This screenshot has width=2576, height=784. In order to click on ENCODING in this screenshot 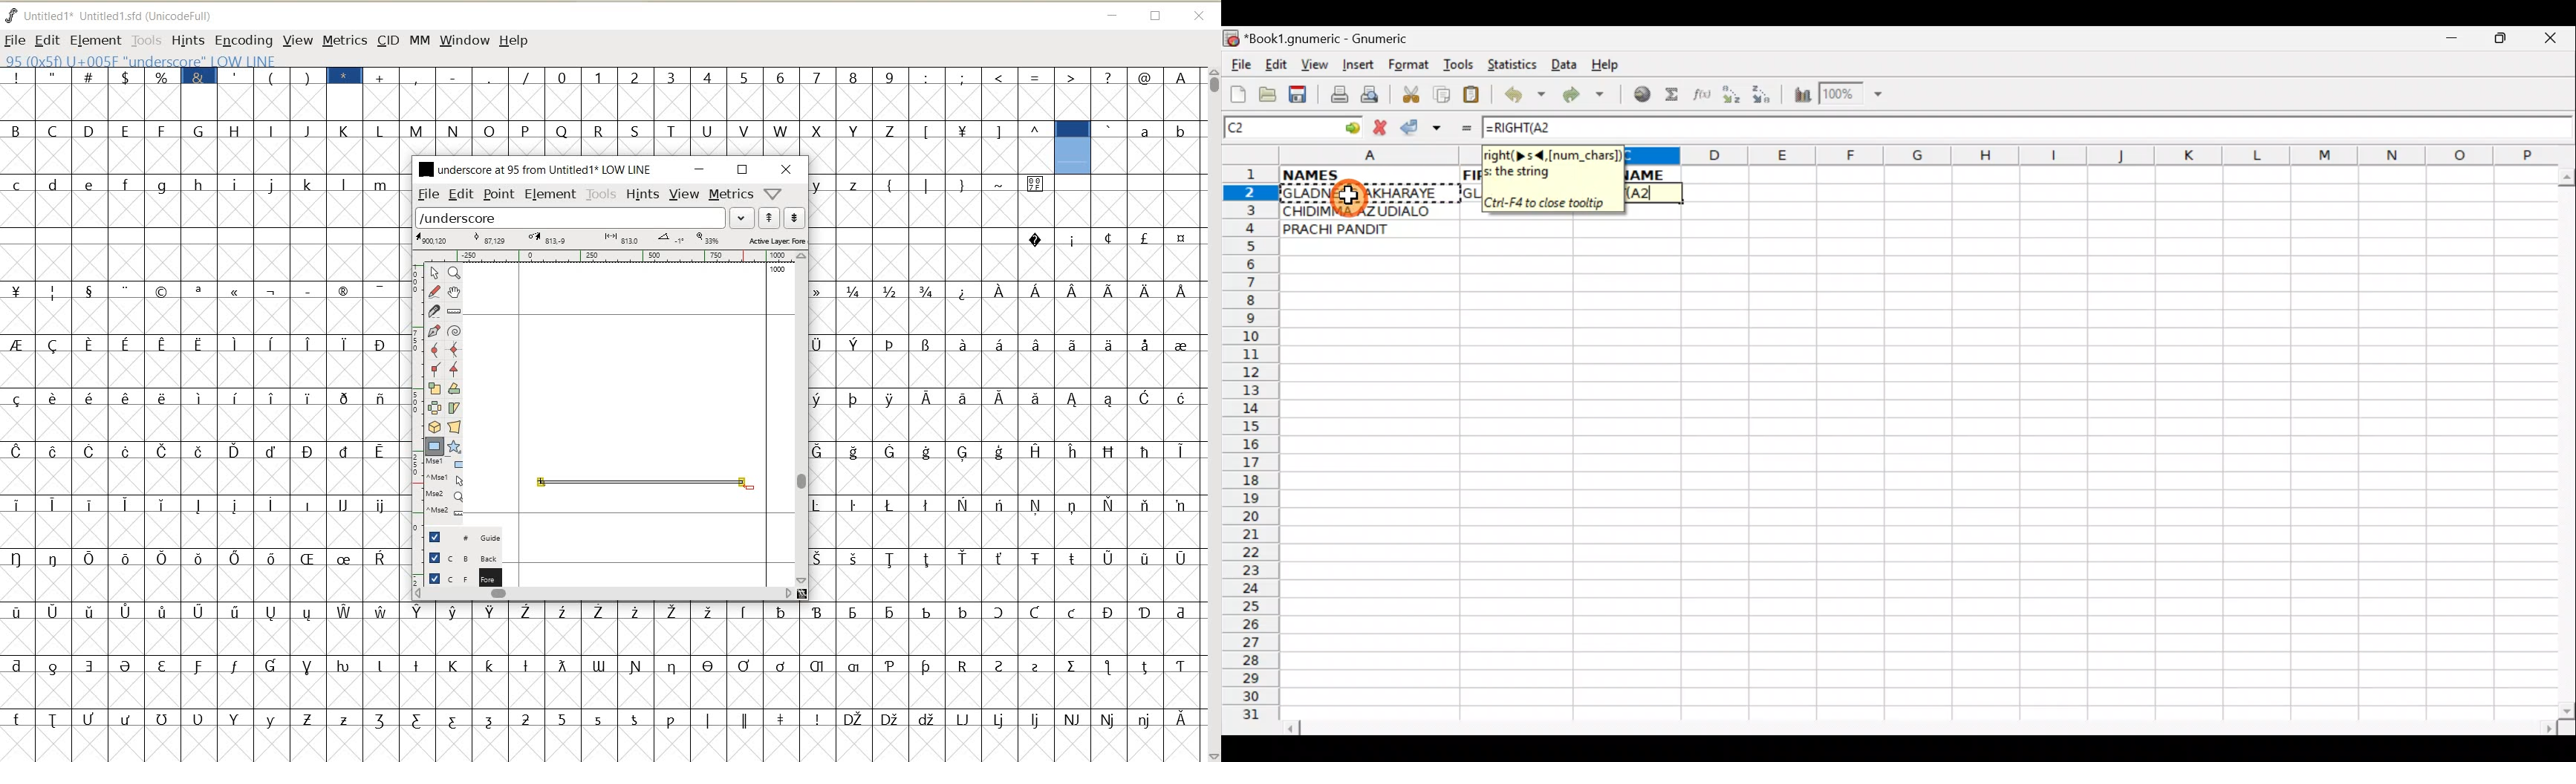, I will do `click(243, 41)`.